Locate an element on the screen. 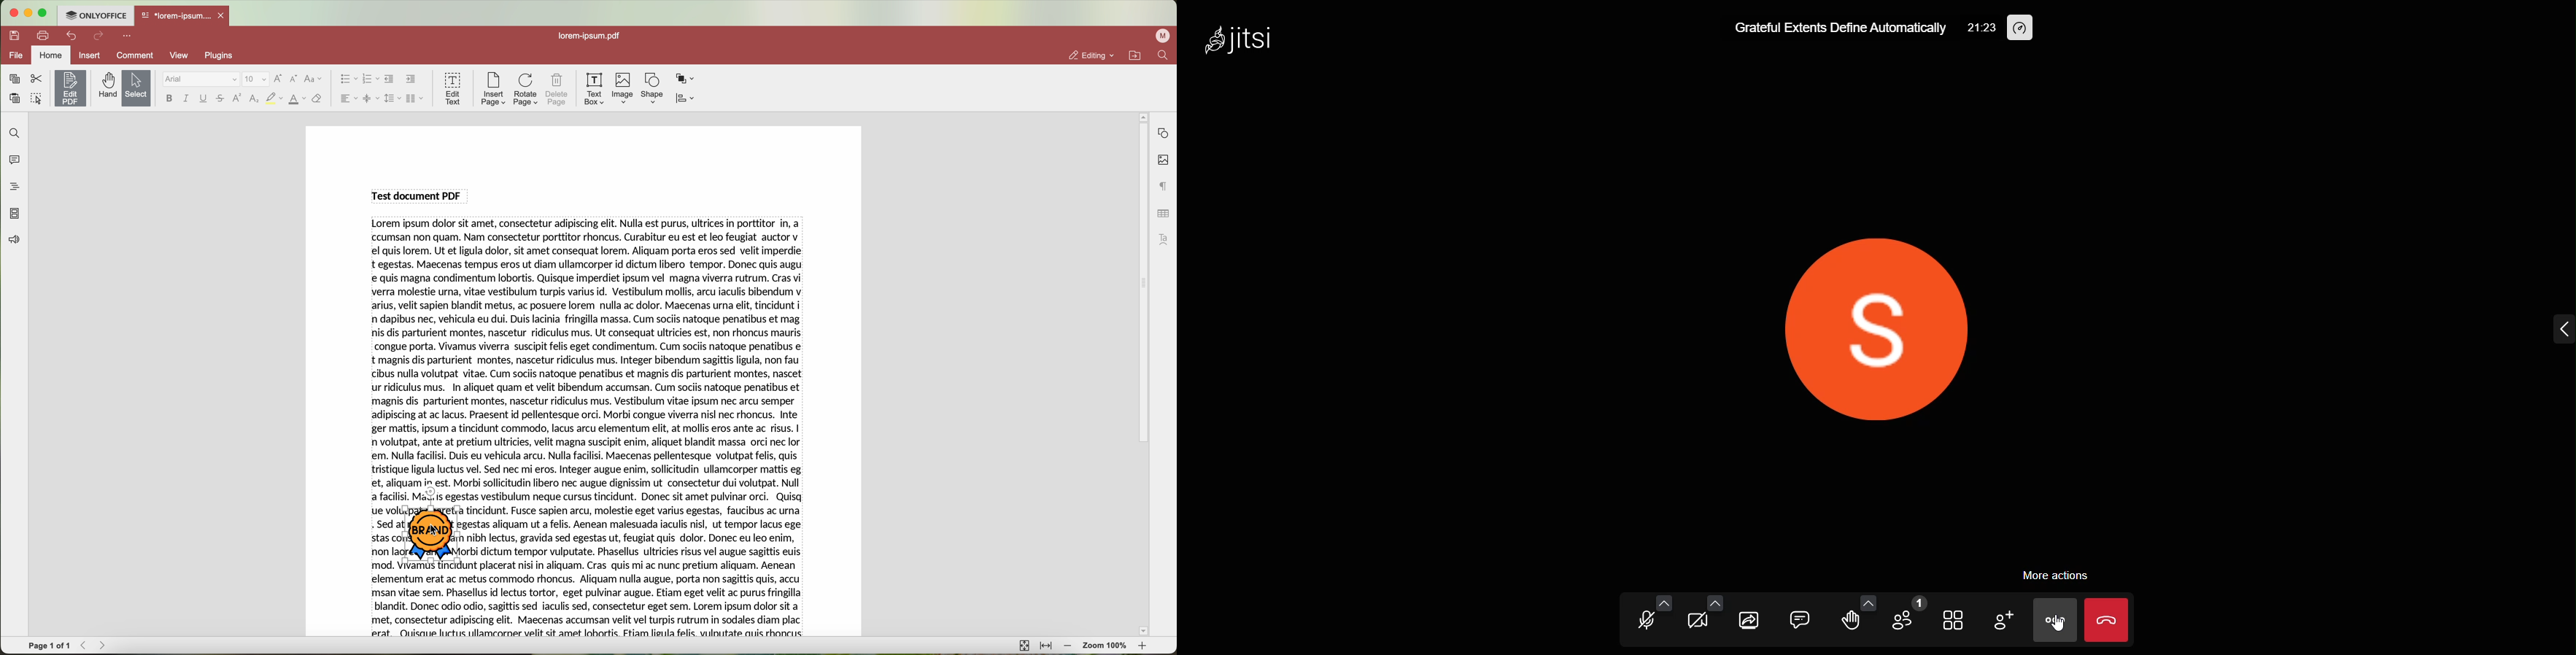 This screenshot has width=2576, height=672. insert page is located at coordinates (493, 89).